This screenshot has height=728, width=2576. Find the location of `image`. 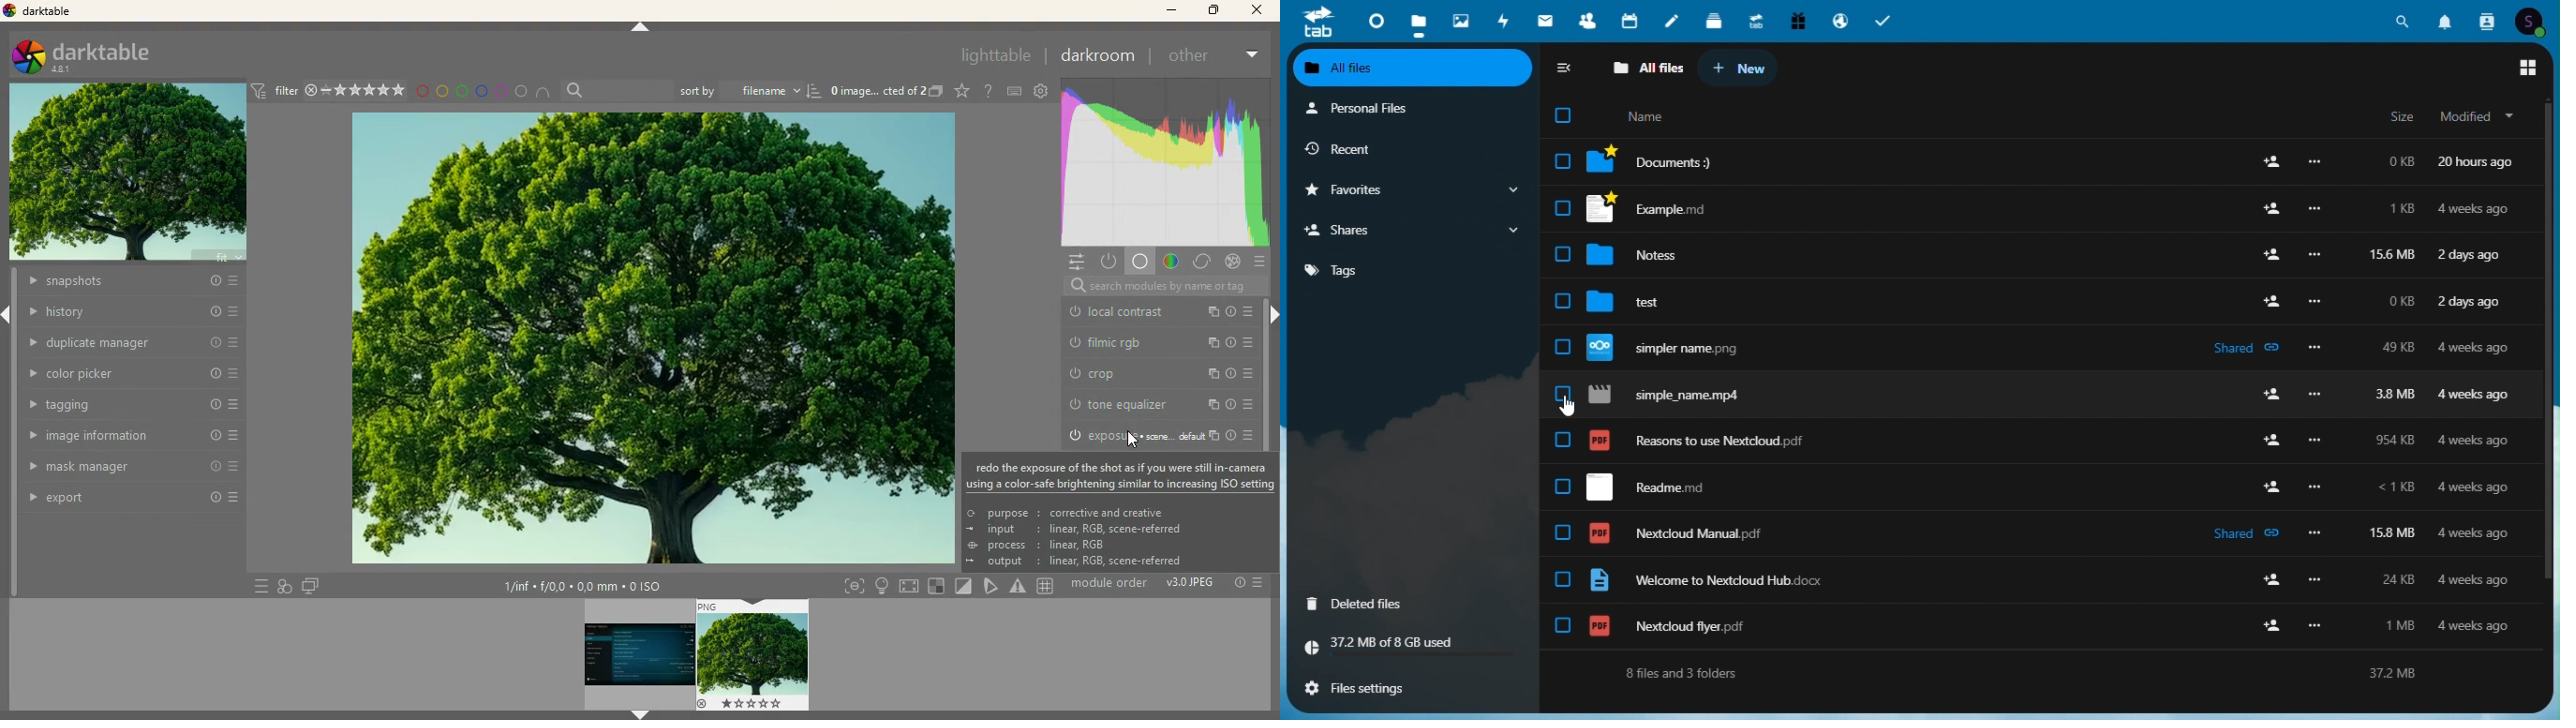

image is located at coordinates (128, 174).